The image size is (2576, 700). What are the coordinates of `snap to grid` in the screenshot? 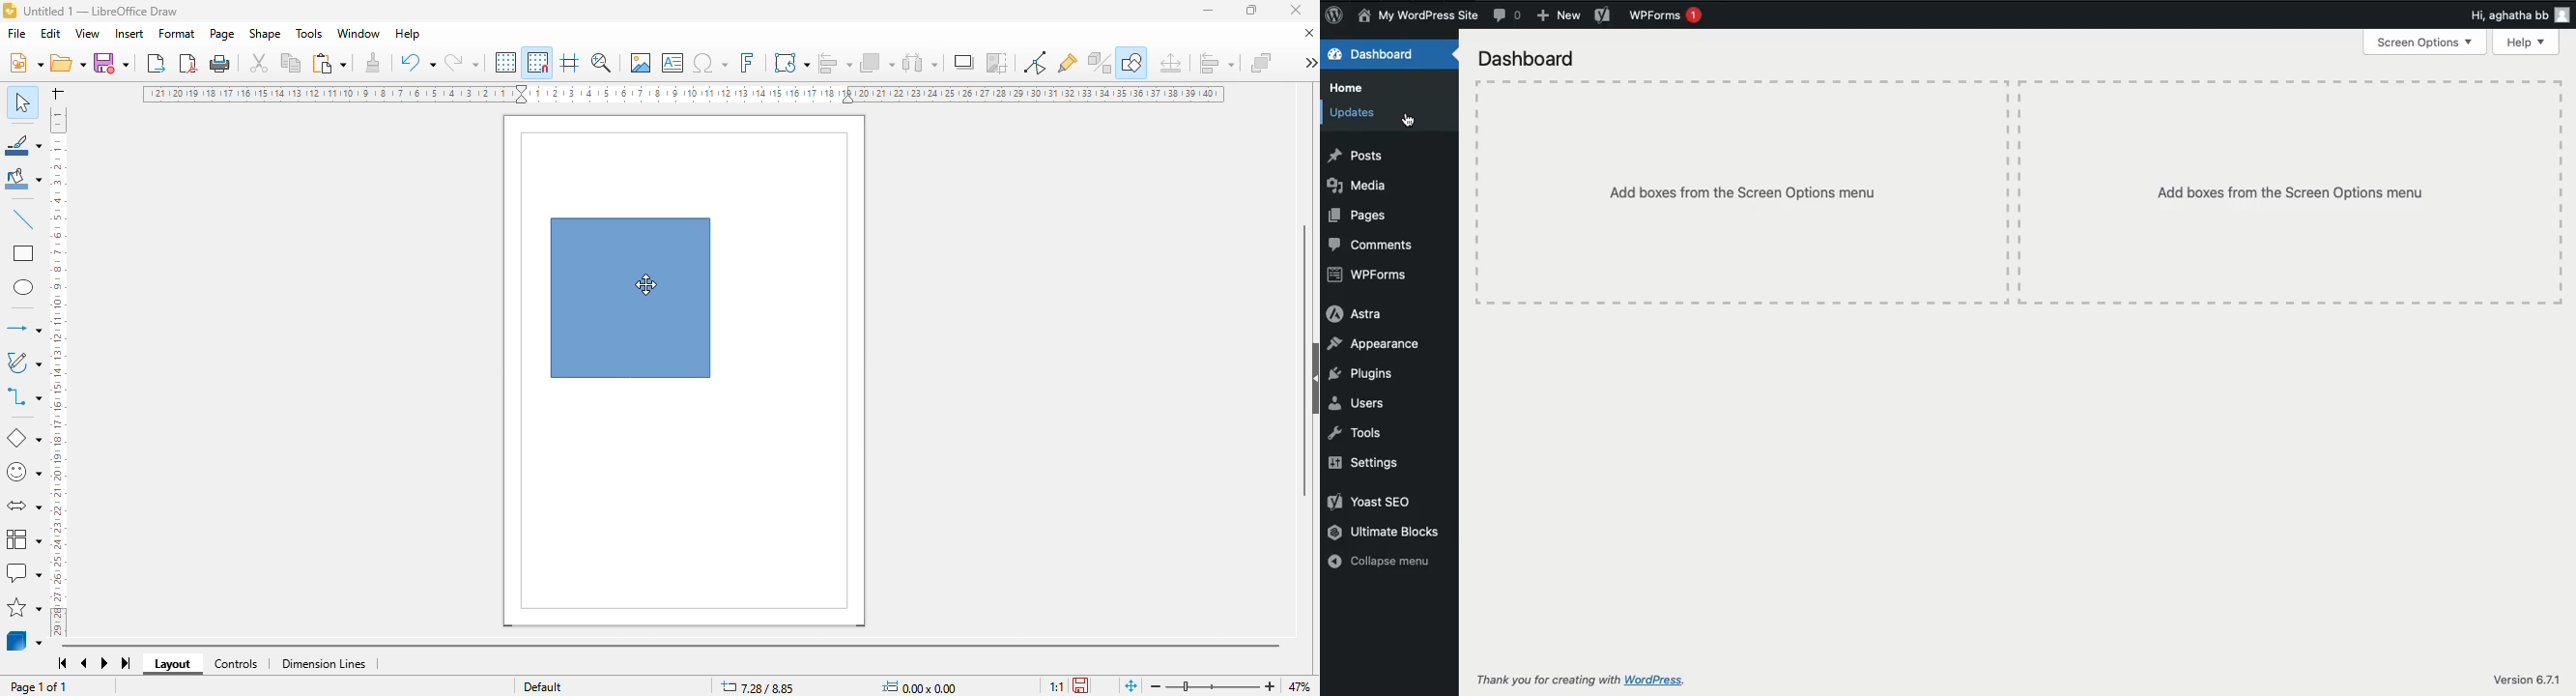 It's located at (537, 62).